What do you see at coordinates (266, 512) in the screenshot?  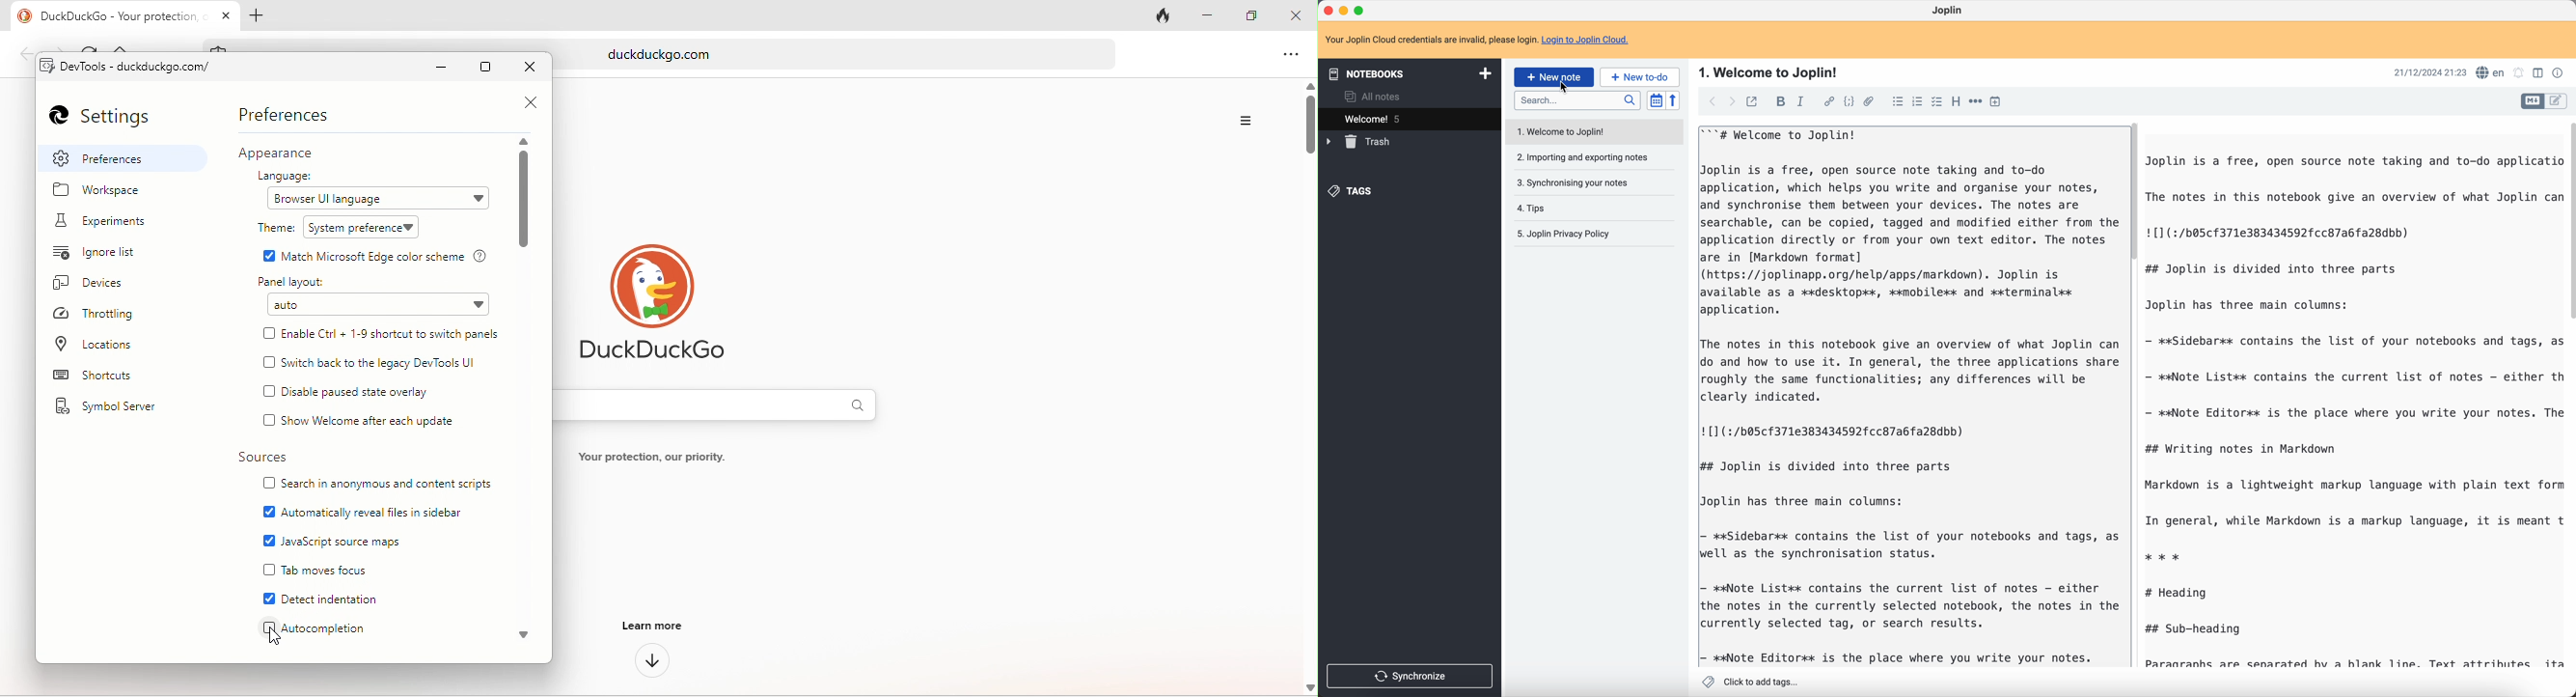 I see `enable checkbox` at bounding box center [266, 512].